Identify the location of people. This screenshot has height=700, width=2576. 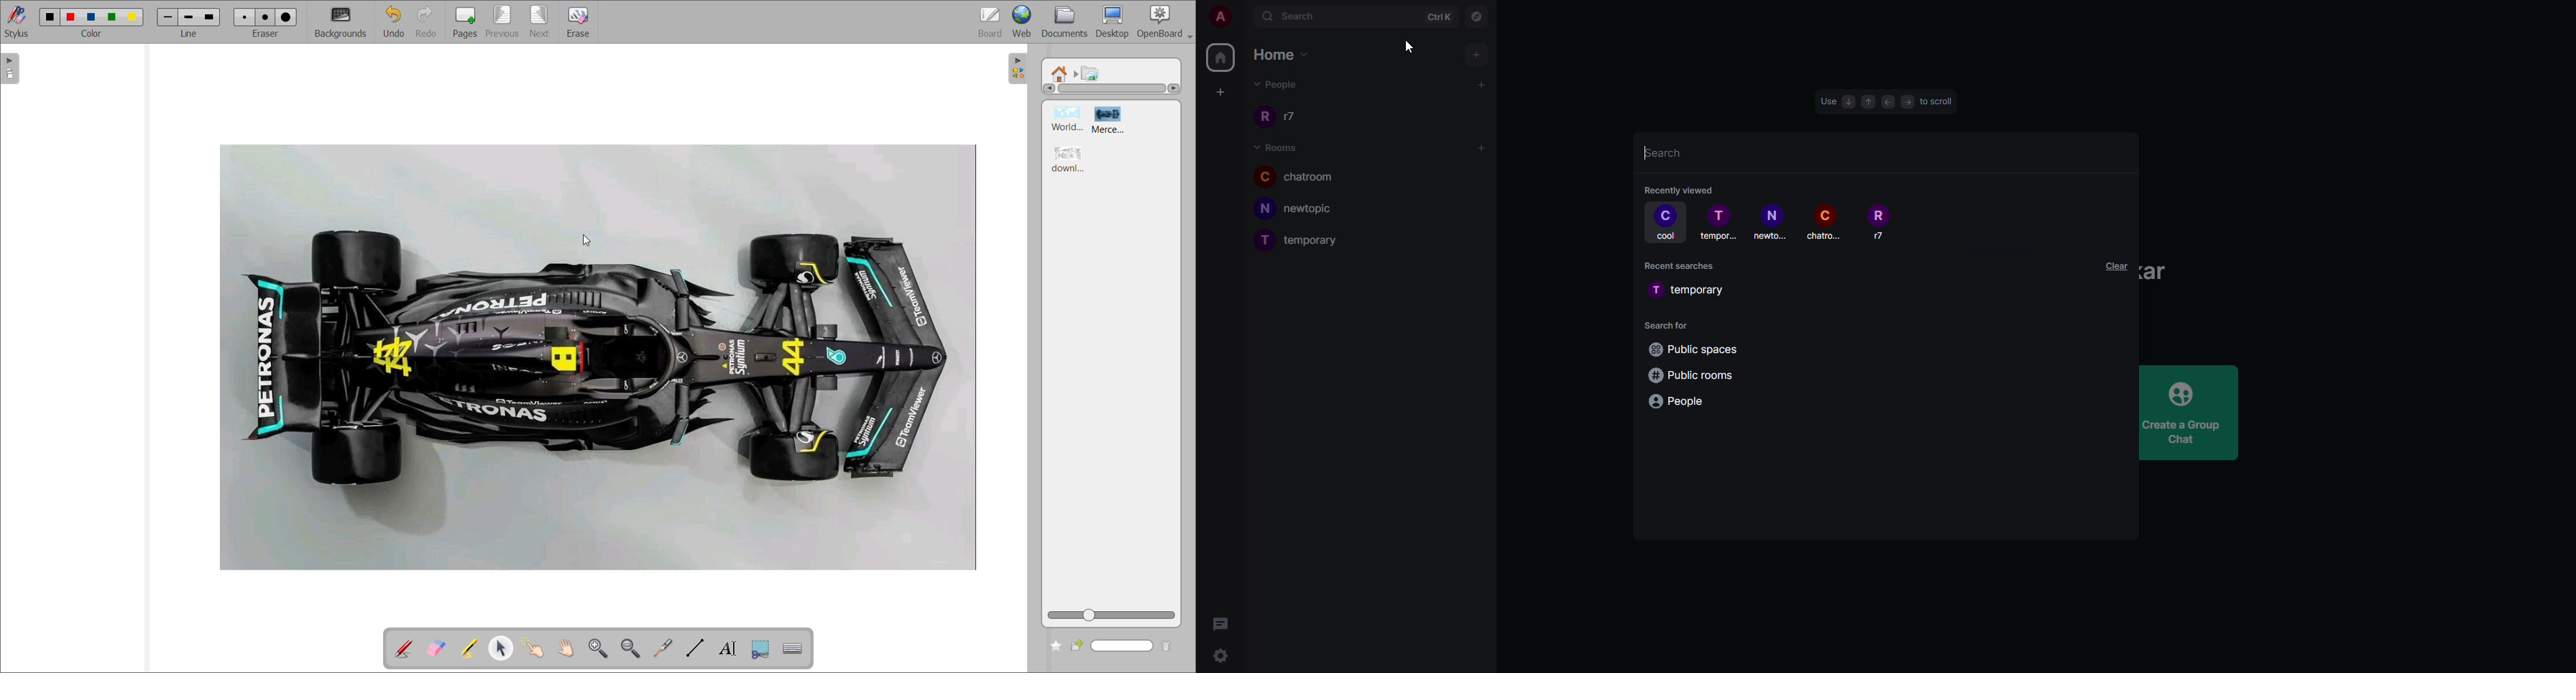
(1276, 83).